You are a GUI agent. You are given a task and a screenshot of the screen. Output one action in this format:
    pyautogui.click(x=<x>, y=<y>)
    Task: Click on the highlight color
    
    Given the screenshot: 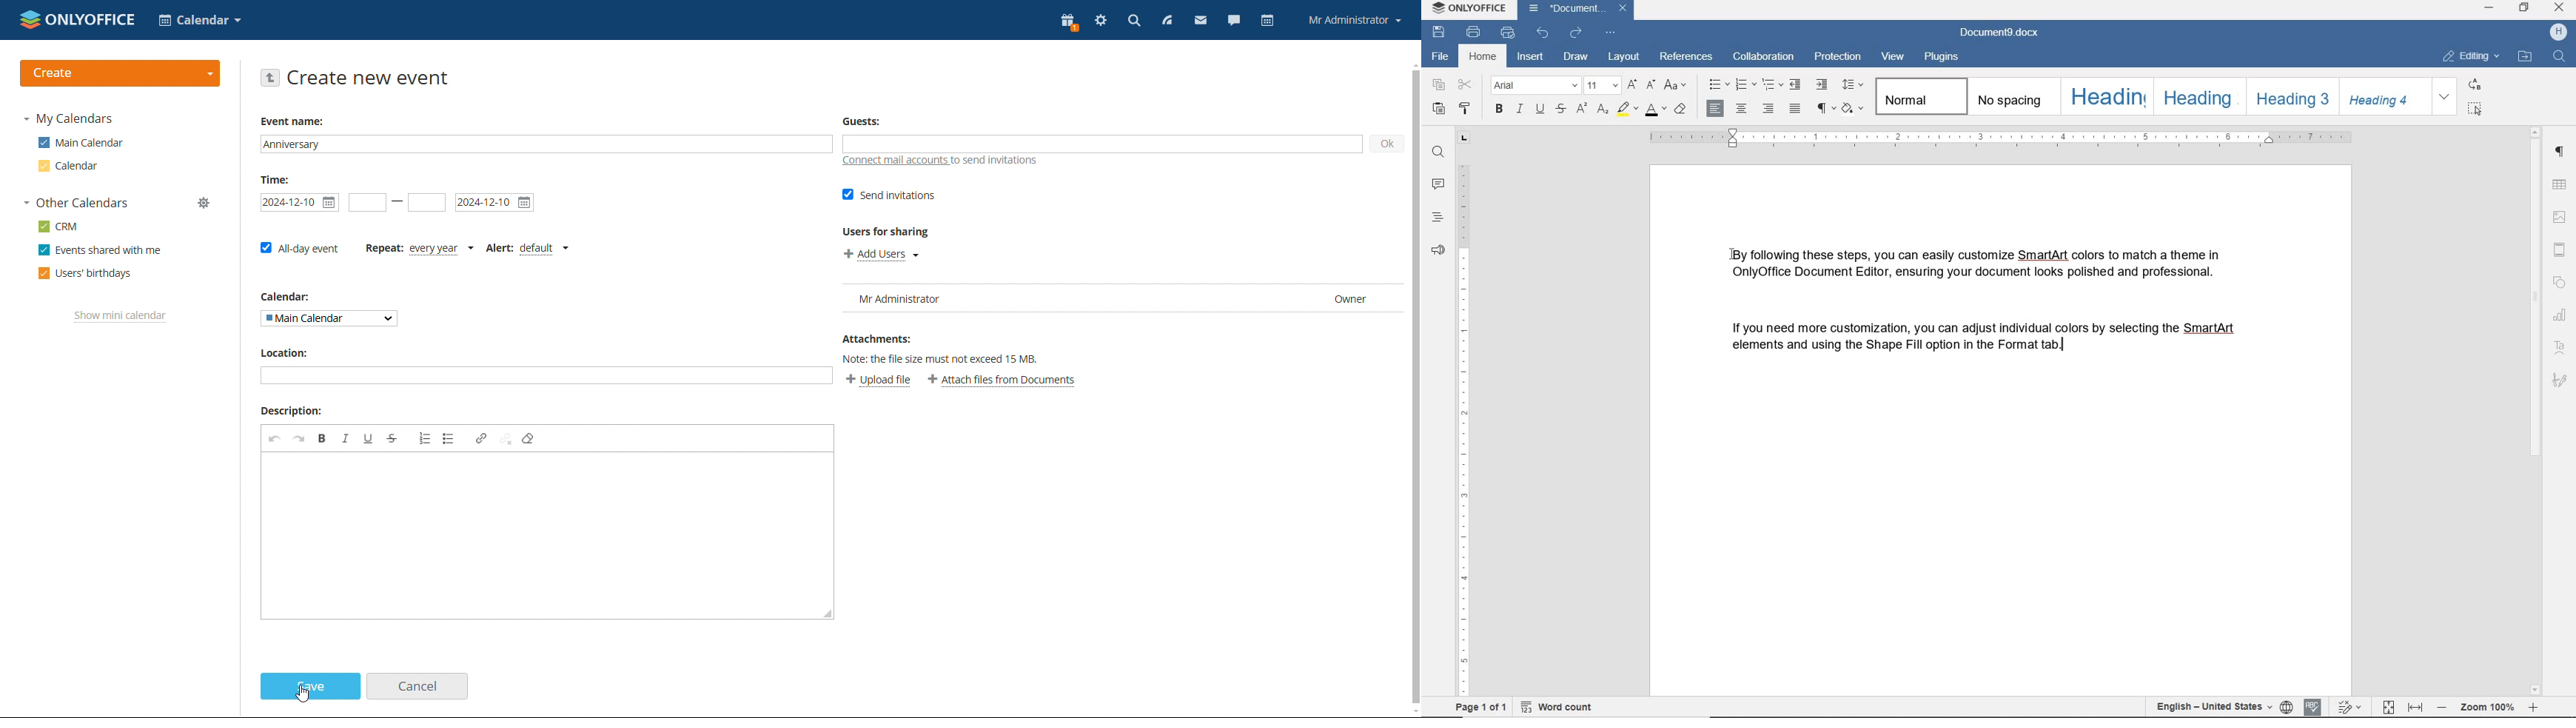 What is the action you would take?
    pyautogui.click(x=1627, y=110)
    